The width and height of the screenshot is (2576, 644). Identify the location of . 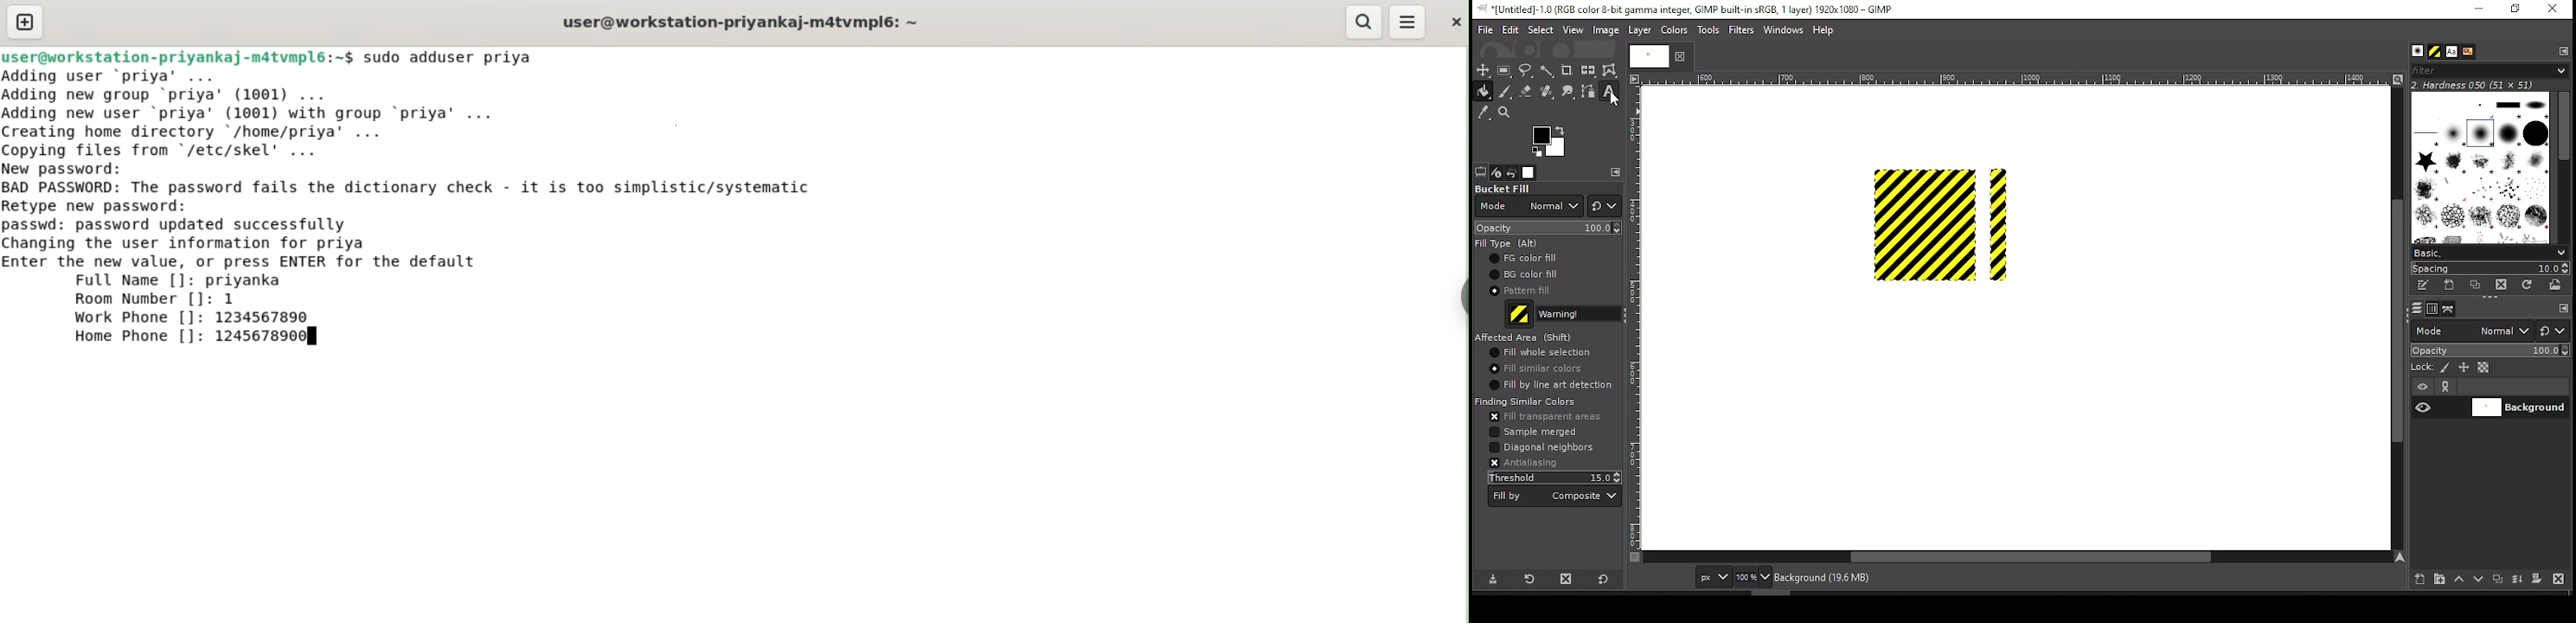
(1636, 318).